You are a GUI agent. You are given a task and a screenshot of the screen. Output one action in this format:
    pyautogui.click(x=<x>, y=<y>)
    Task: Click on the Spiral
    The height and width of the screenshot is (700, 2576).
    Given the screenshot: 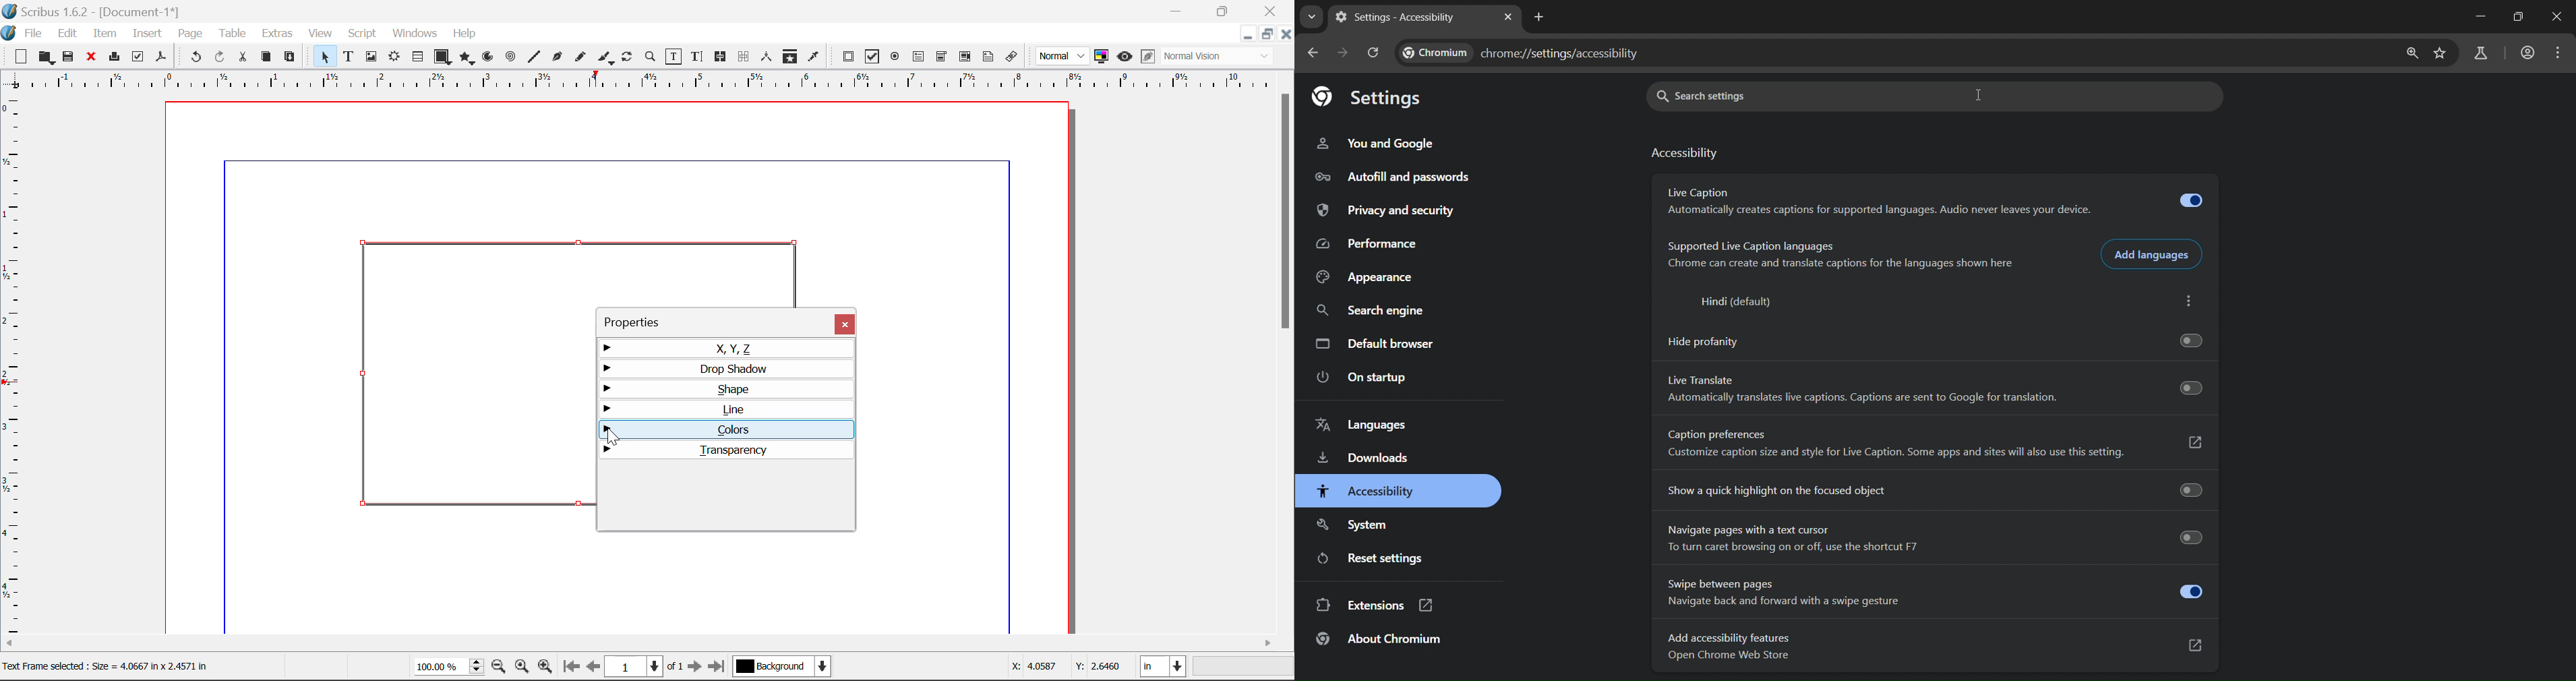 What is the action you would take?
    pyautogui.click(x=510, y=57)
    